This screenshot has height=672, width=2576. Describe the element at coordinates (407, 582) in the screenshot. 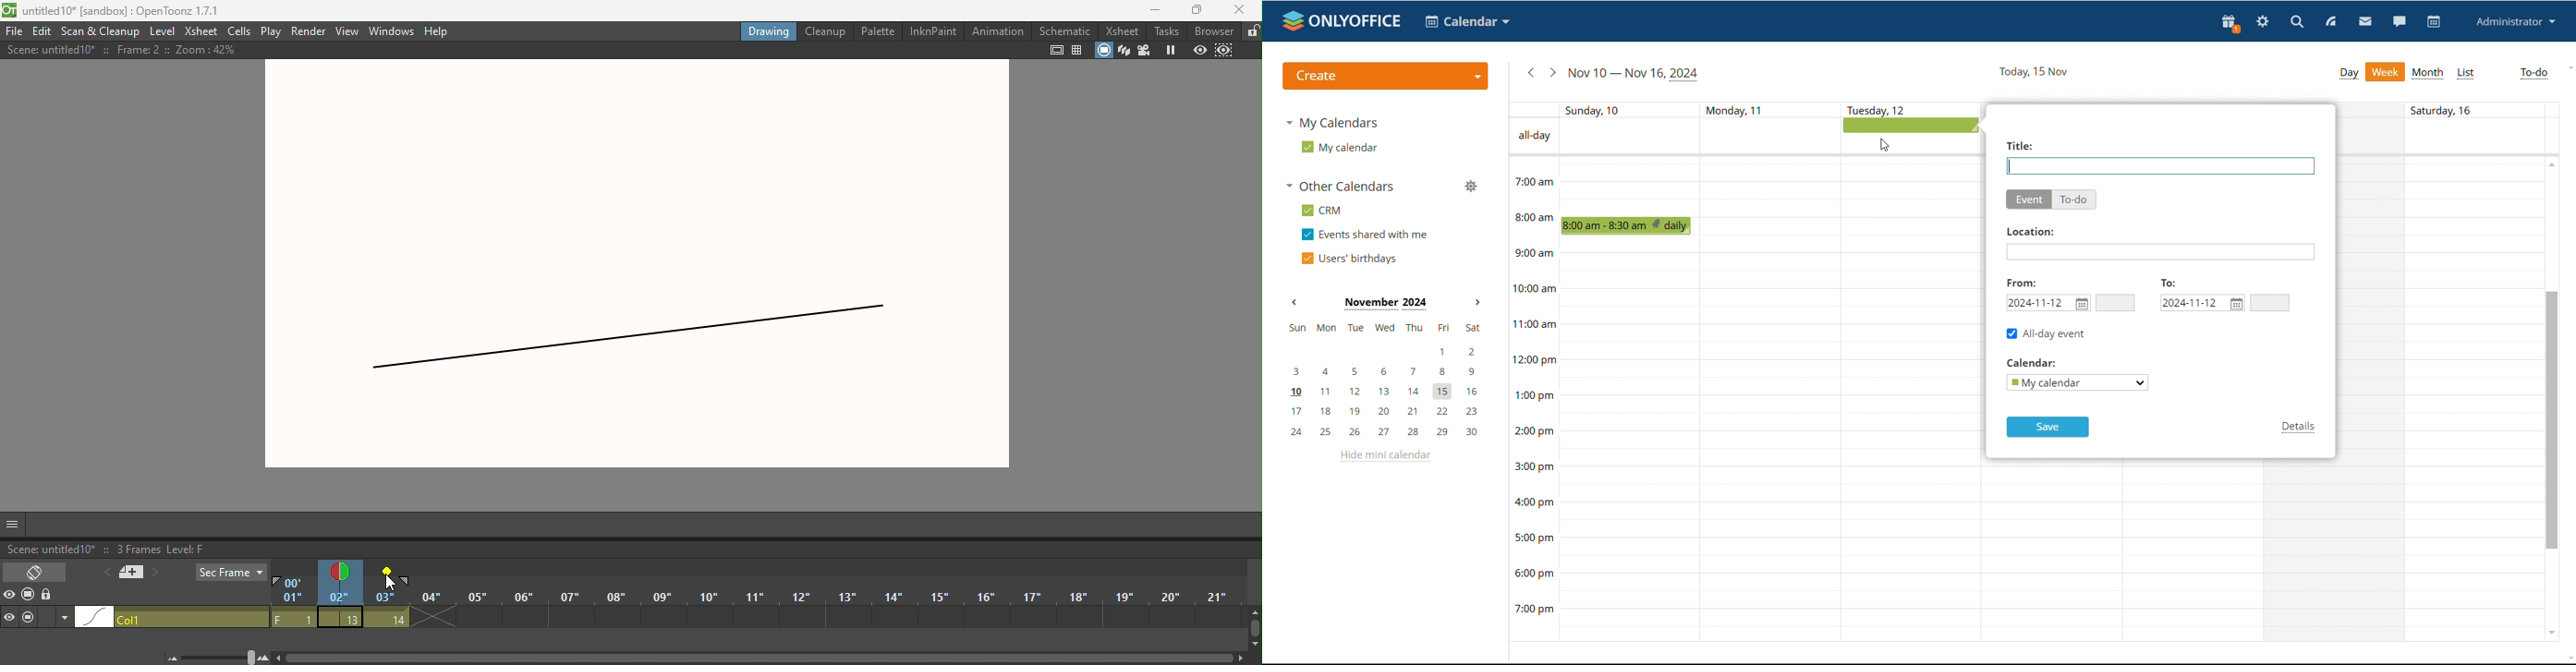

I see `Playback end marker` at that location.